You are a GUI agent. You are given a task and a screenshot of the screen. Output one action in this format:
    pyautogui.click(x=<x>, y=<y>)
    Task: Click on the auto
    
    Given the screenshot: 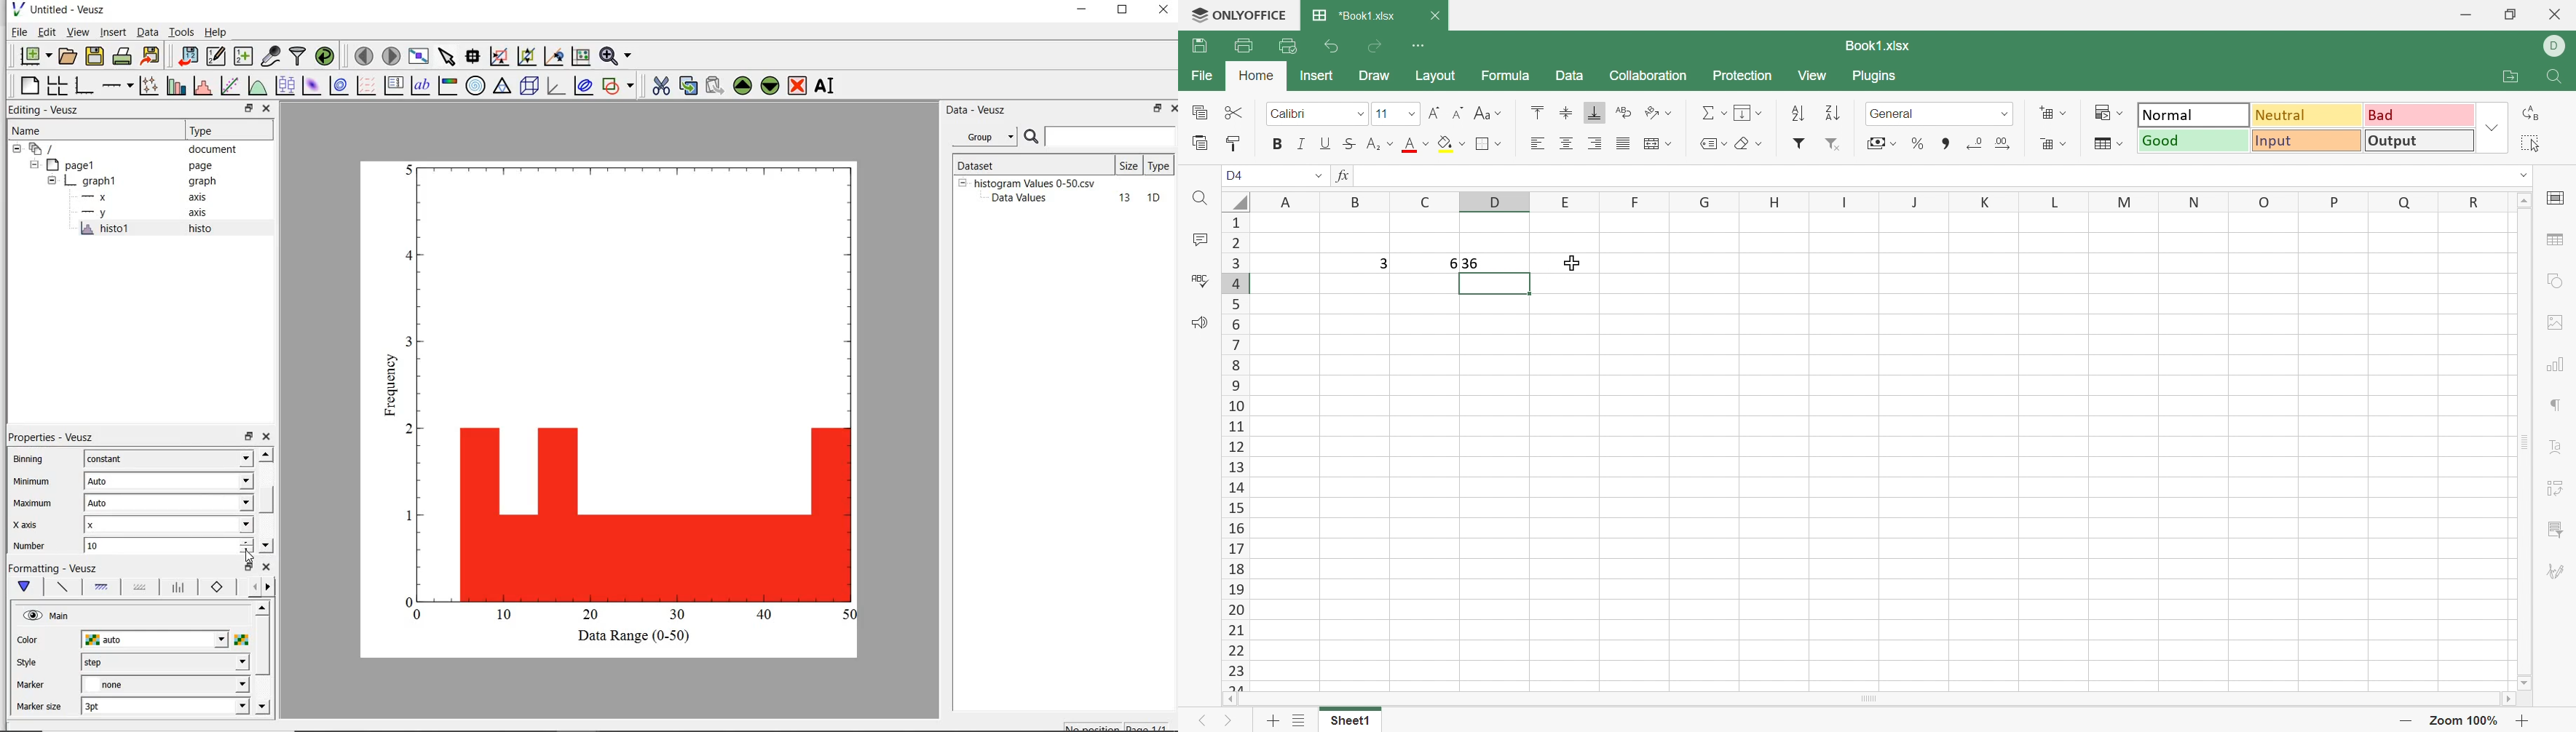 What is the action you would take?
    pyautogui.click(x=168, y=481)
    